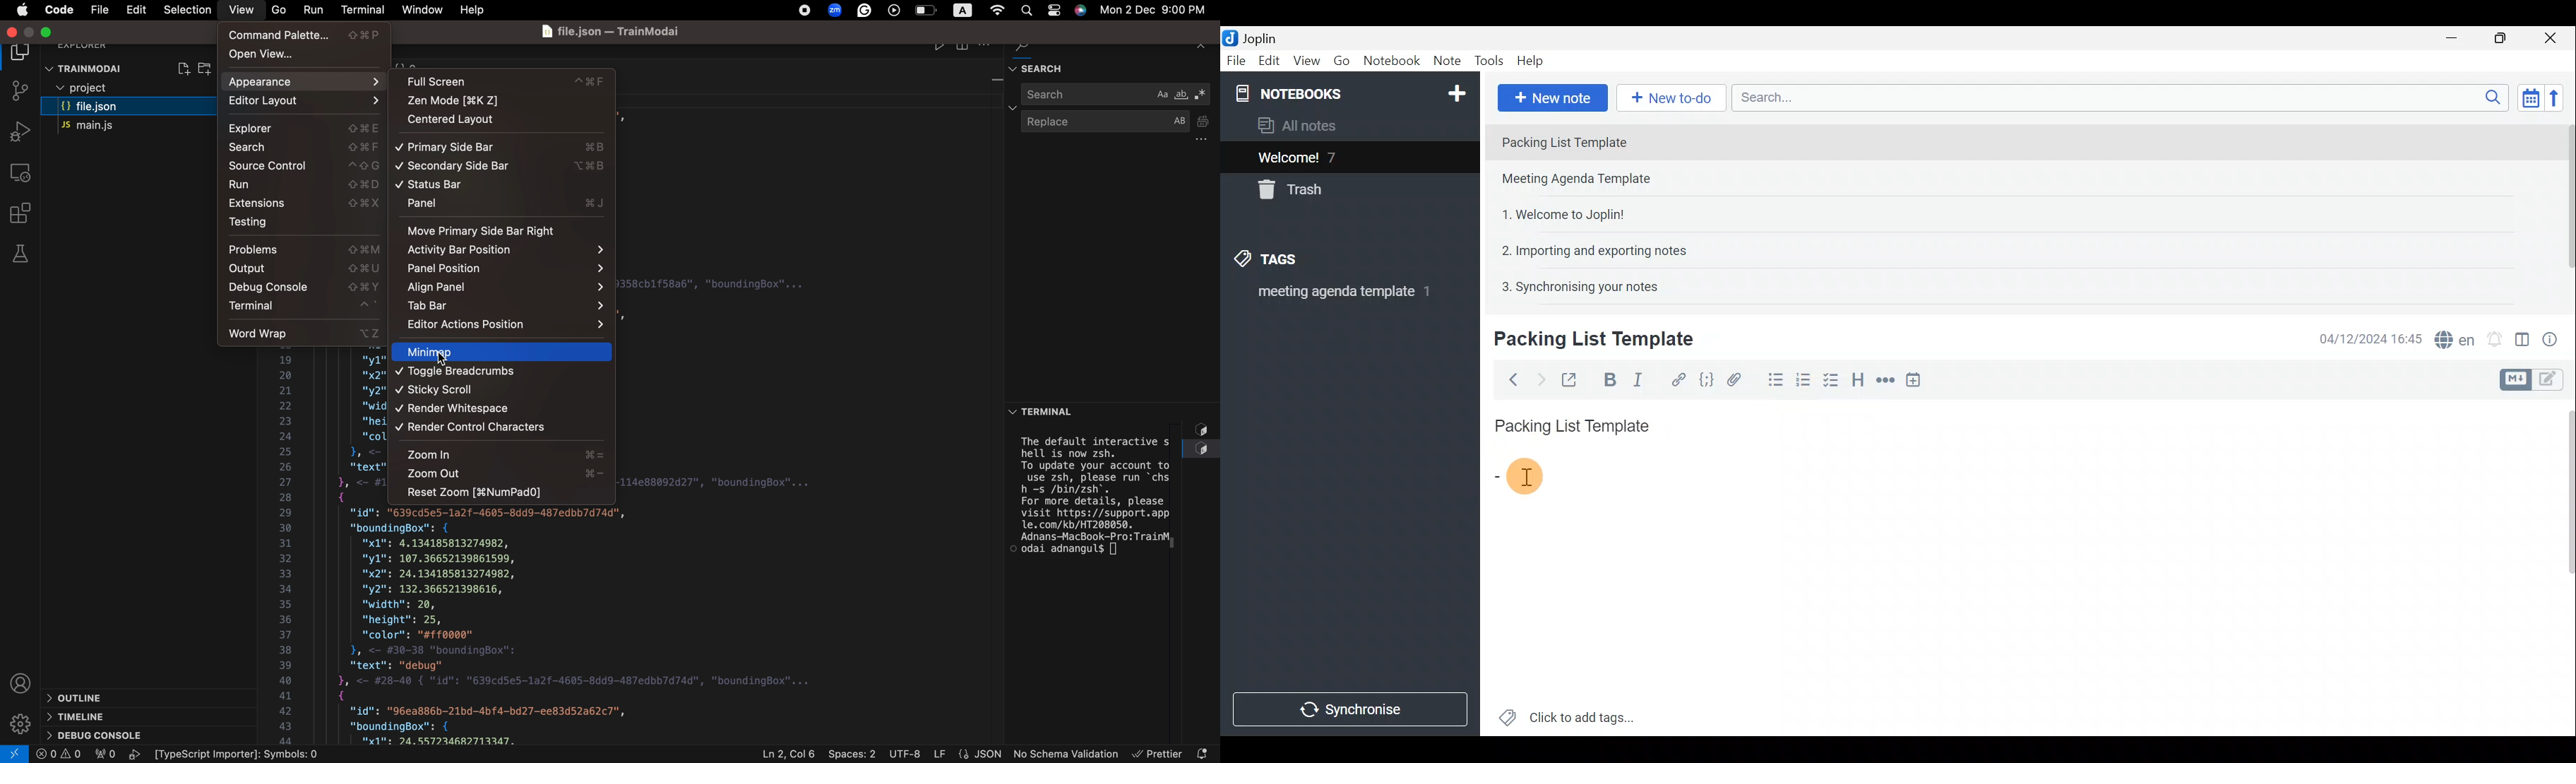 The height and width of the screenshot is (784, 2576). I want to click on Code, so click(1706, 379).